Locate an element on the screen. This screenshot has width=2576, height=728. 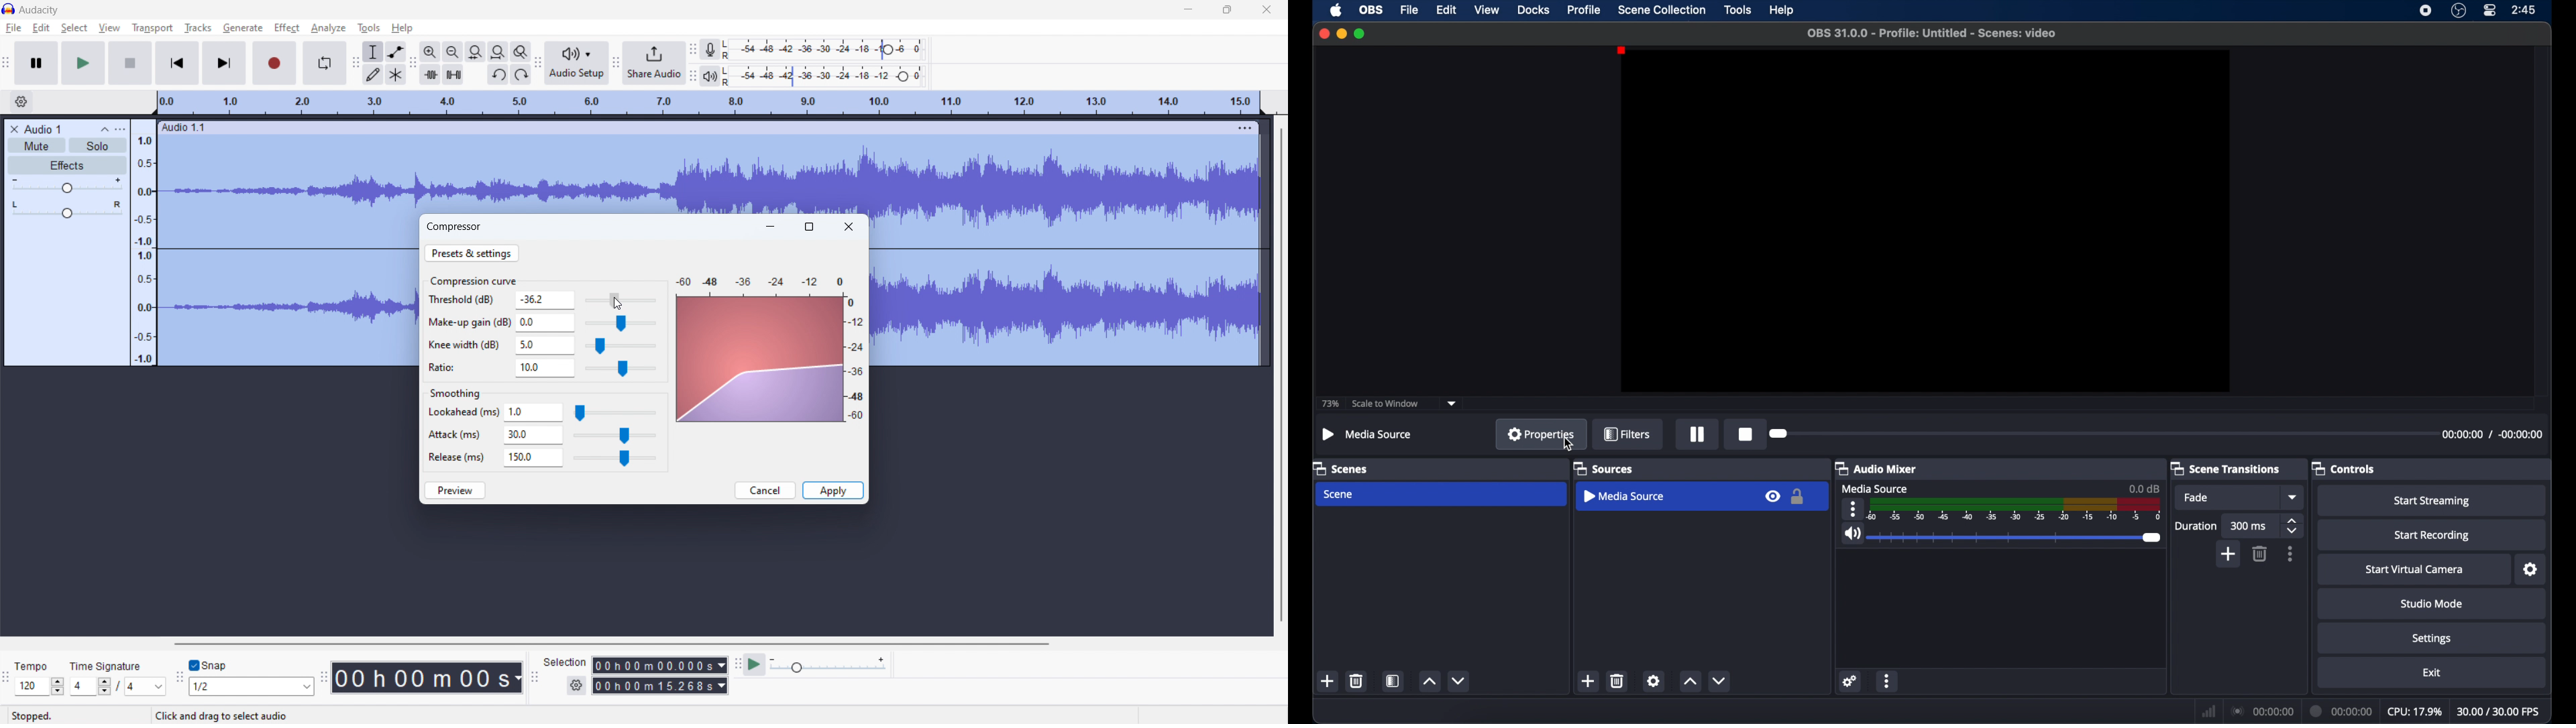
0.0 is located at coordinates (545, 321).